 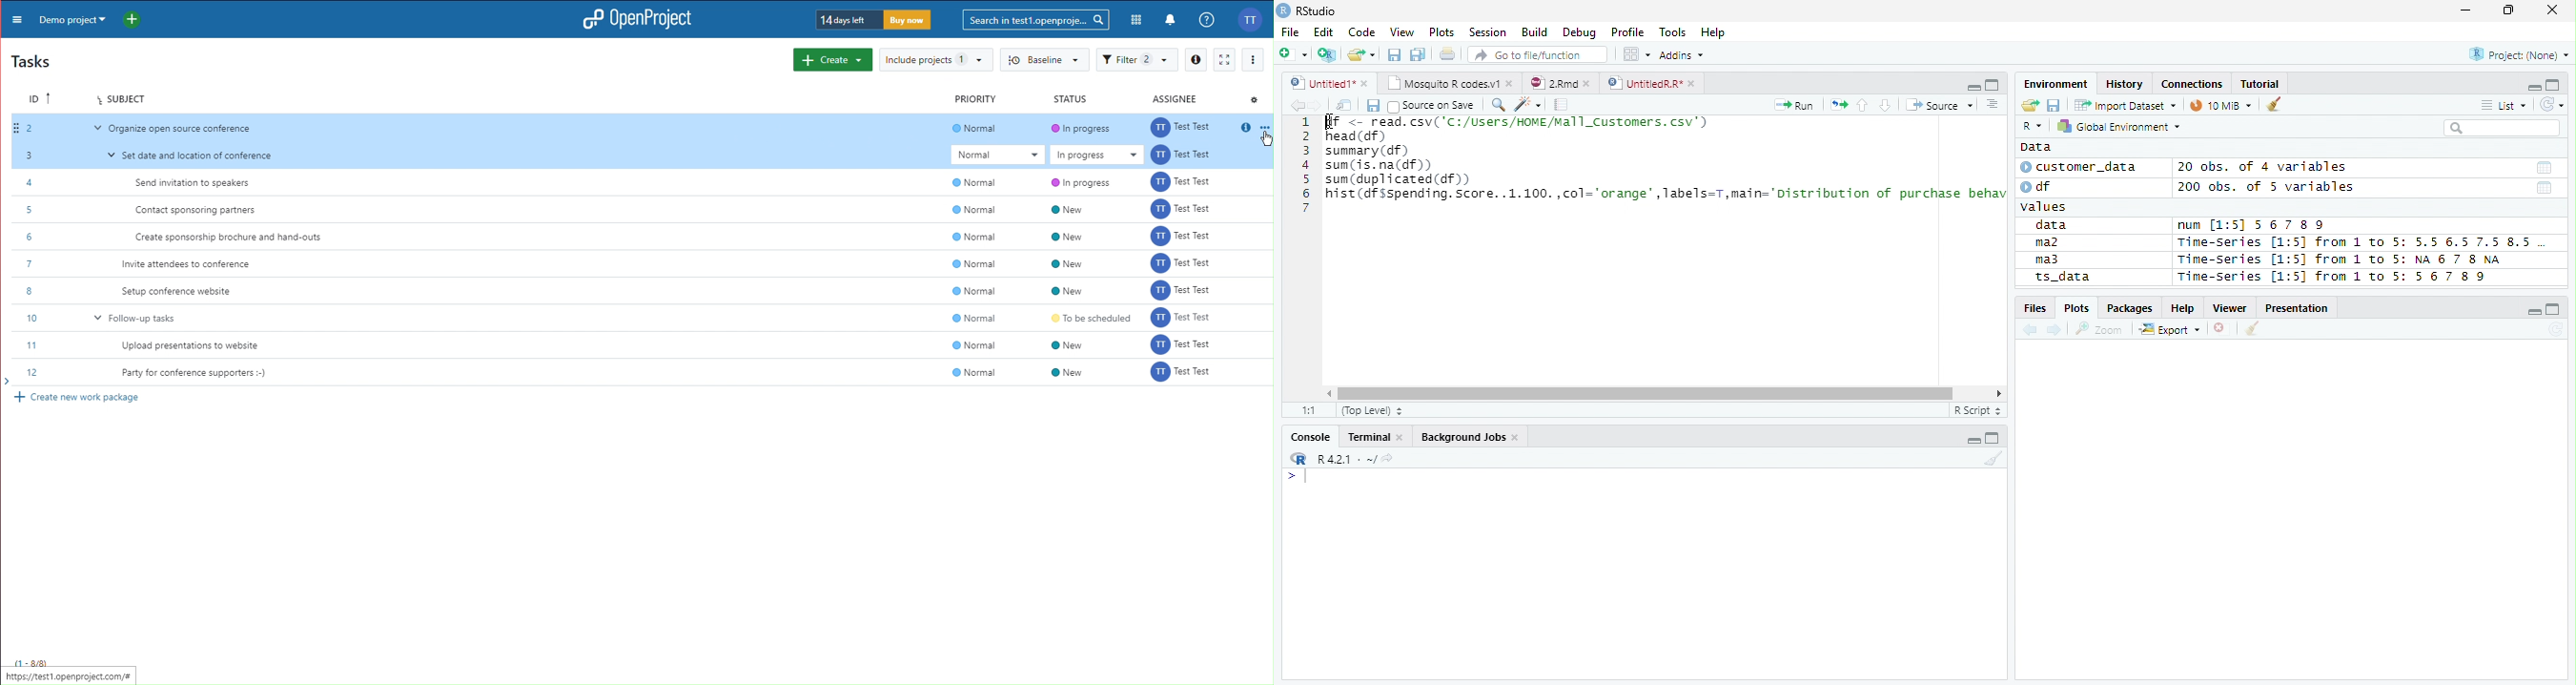 I want to click on Build, so click(x=1537, y=33).